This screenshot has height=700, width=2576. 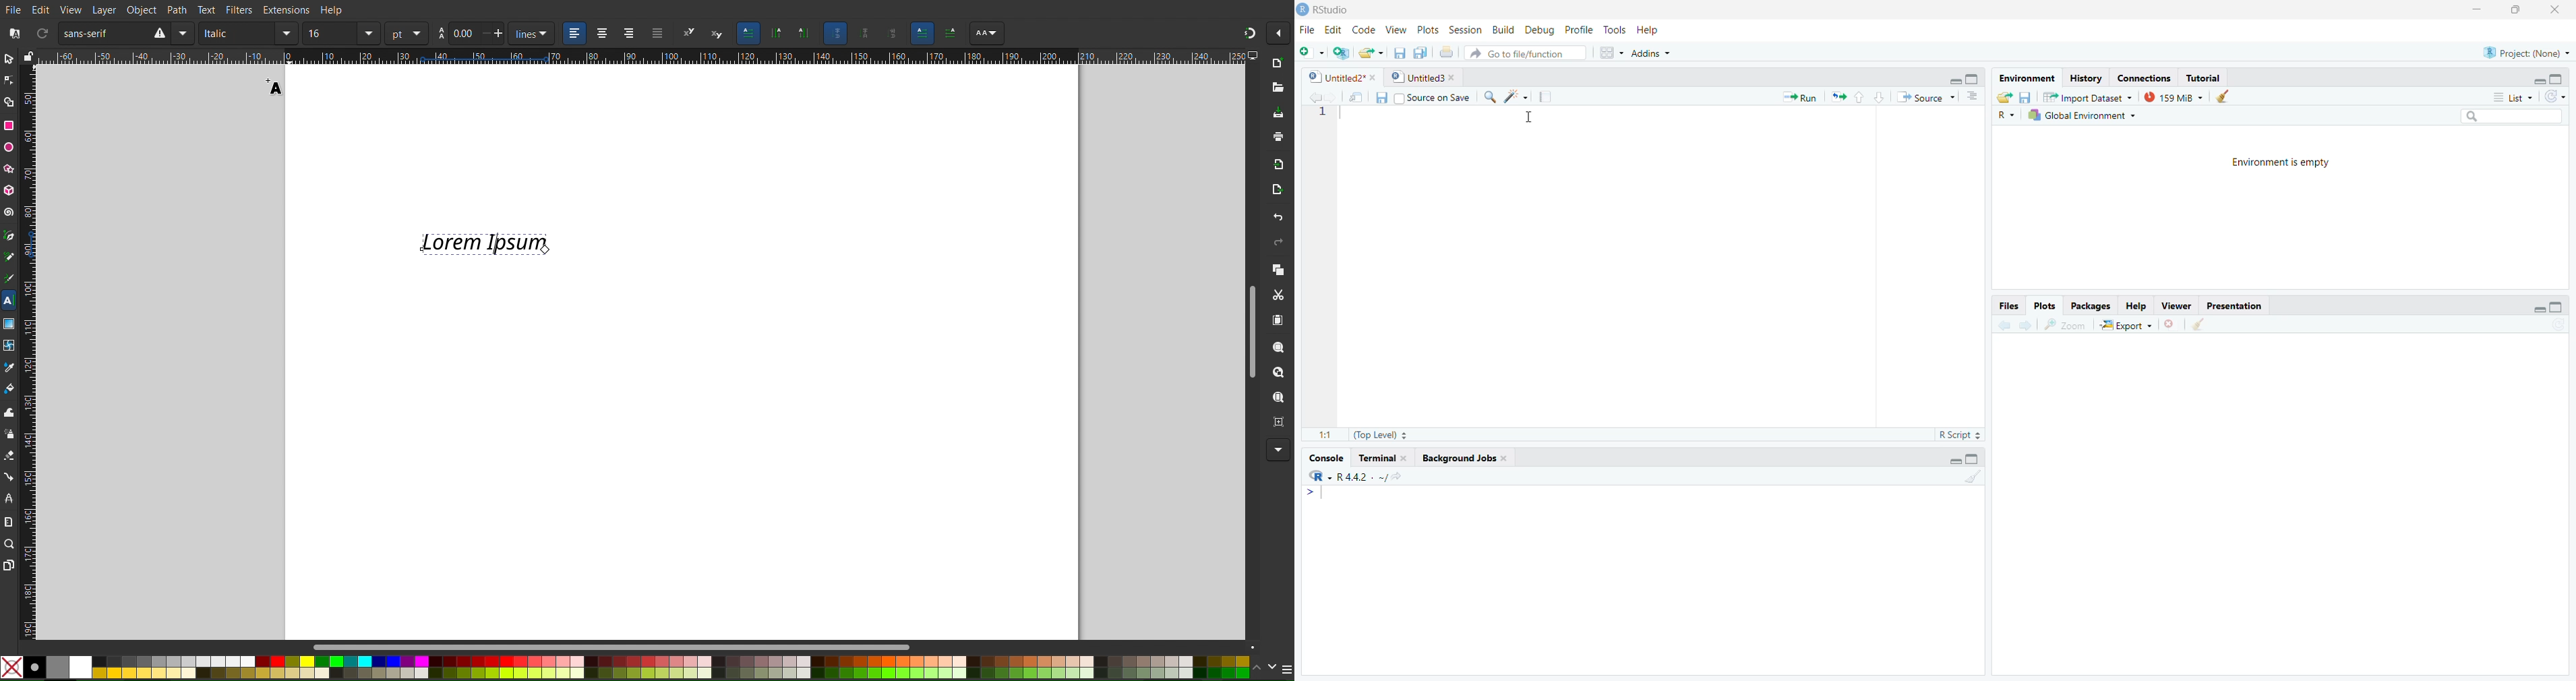 I want to click on Run, so click(x=1799, y=97).